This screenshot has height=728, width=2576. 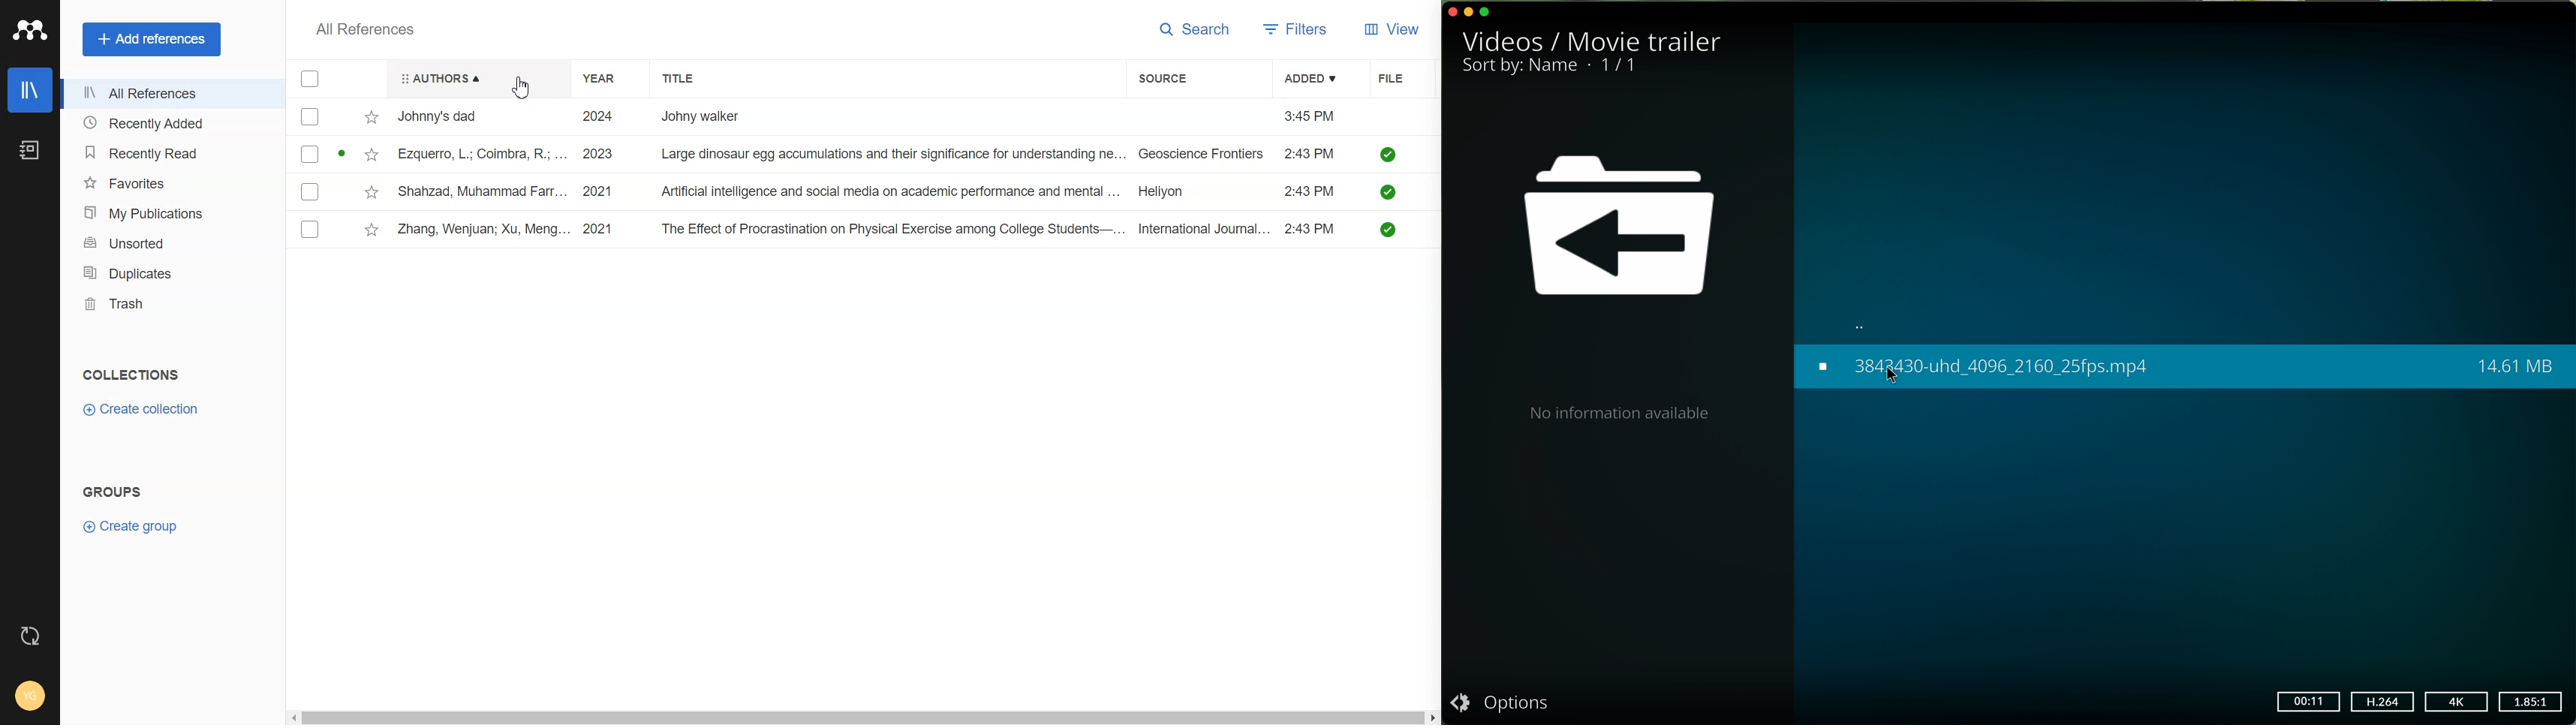 I want to click on 00:11, so click(x=2309, y=702).